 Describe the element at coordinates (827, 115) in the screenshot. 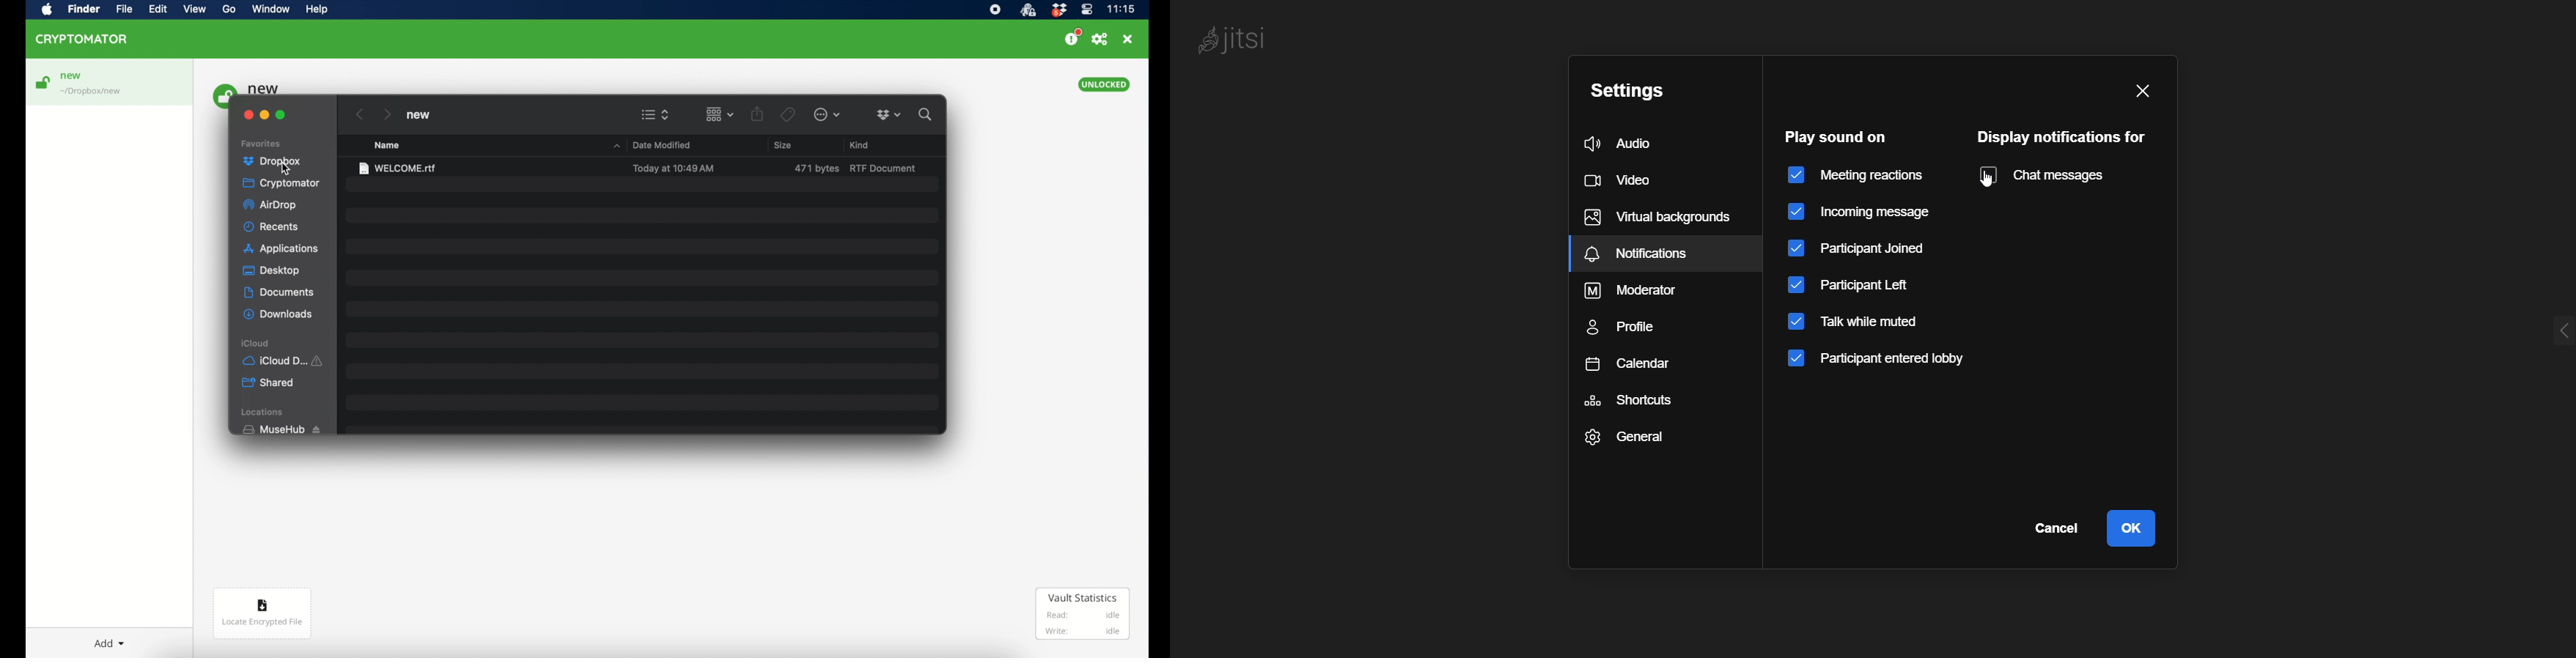

I see `more options` at that location.